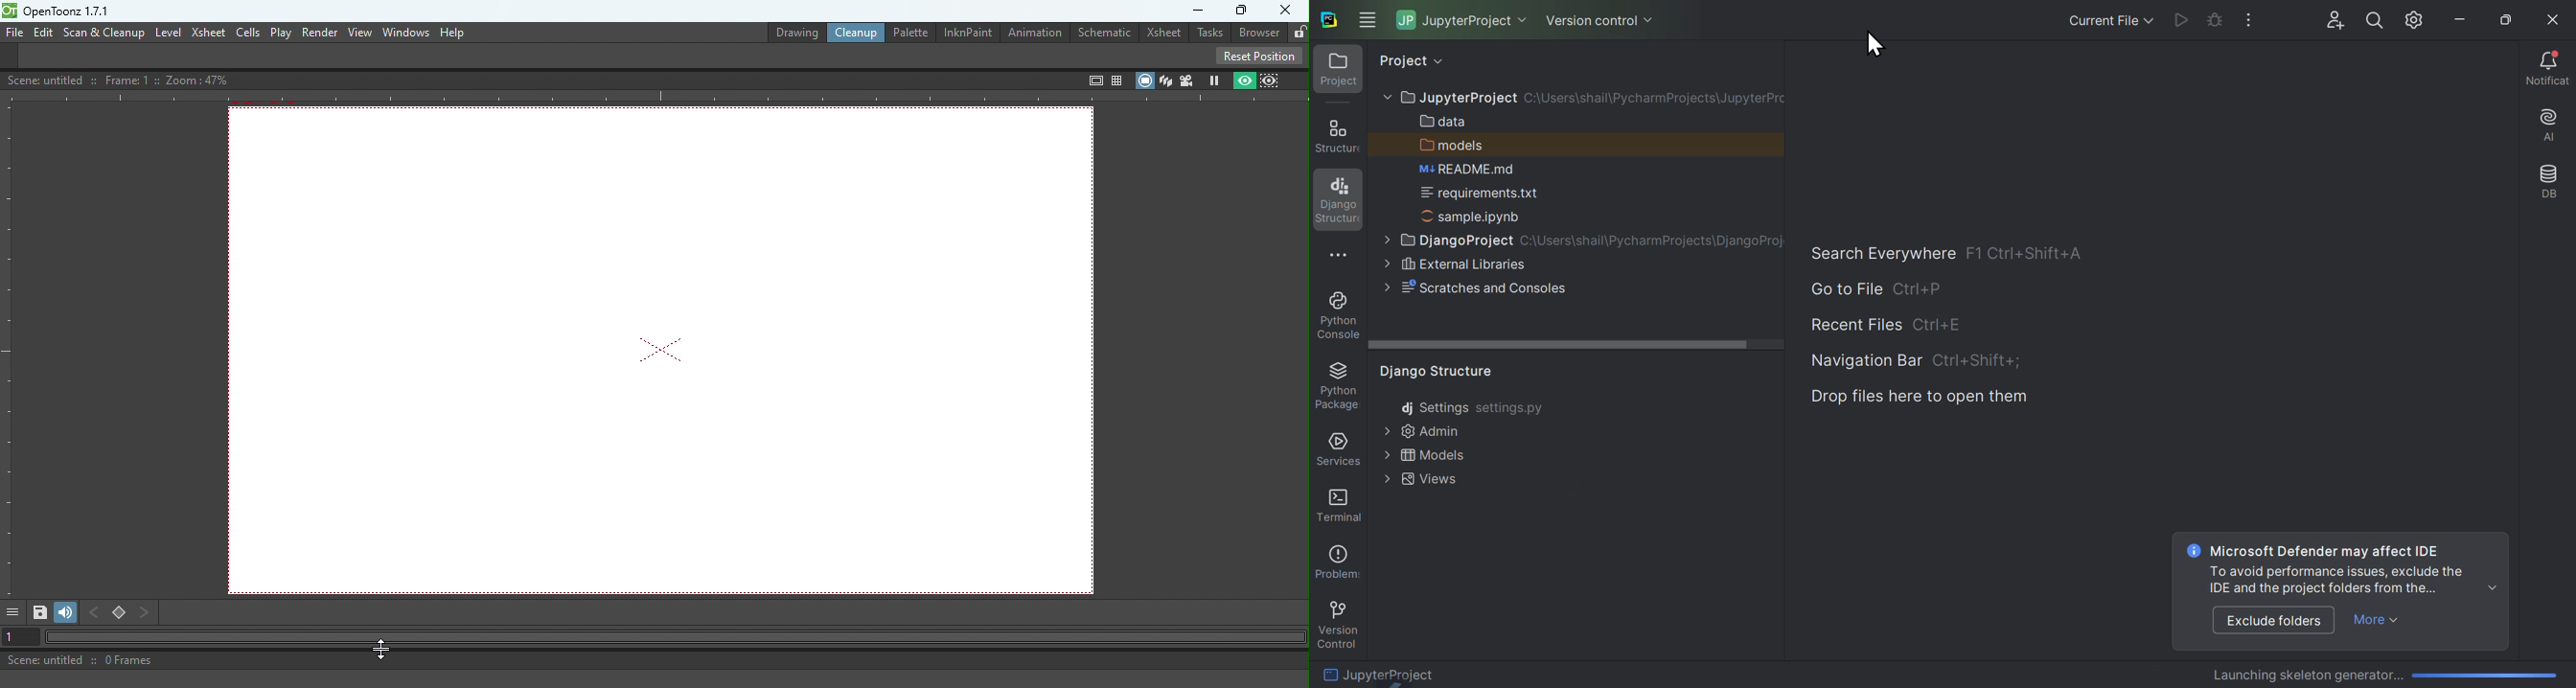 The width and height of the screenshot is (2576, 700). What do you see at coordinates (1462, 264) in the screenshot?
I see `External libraries` at bounding box center [1462, 264].